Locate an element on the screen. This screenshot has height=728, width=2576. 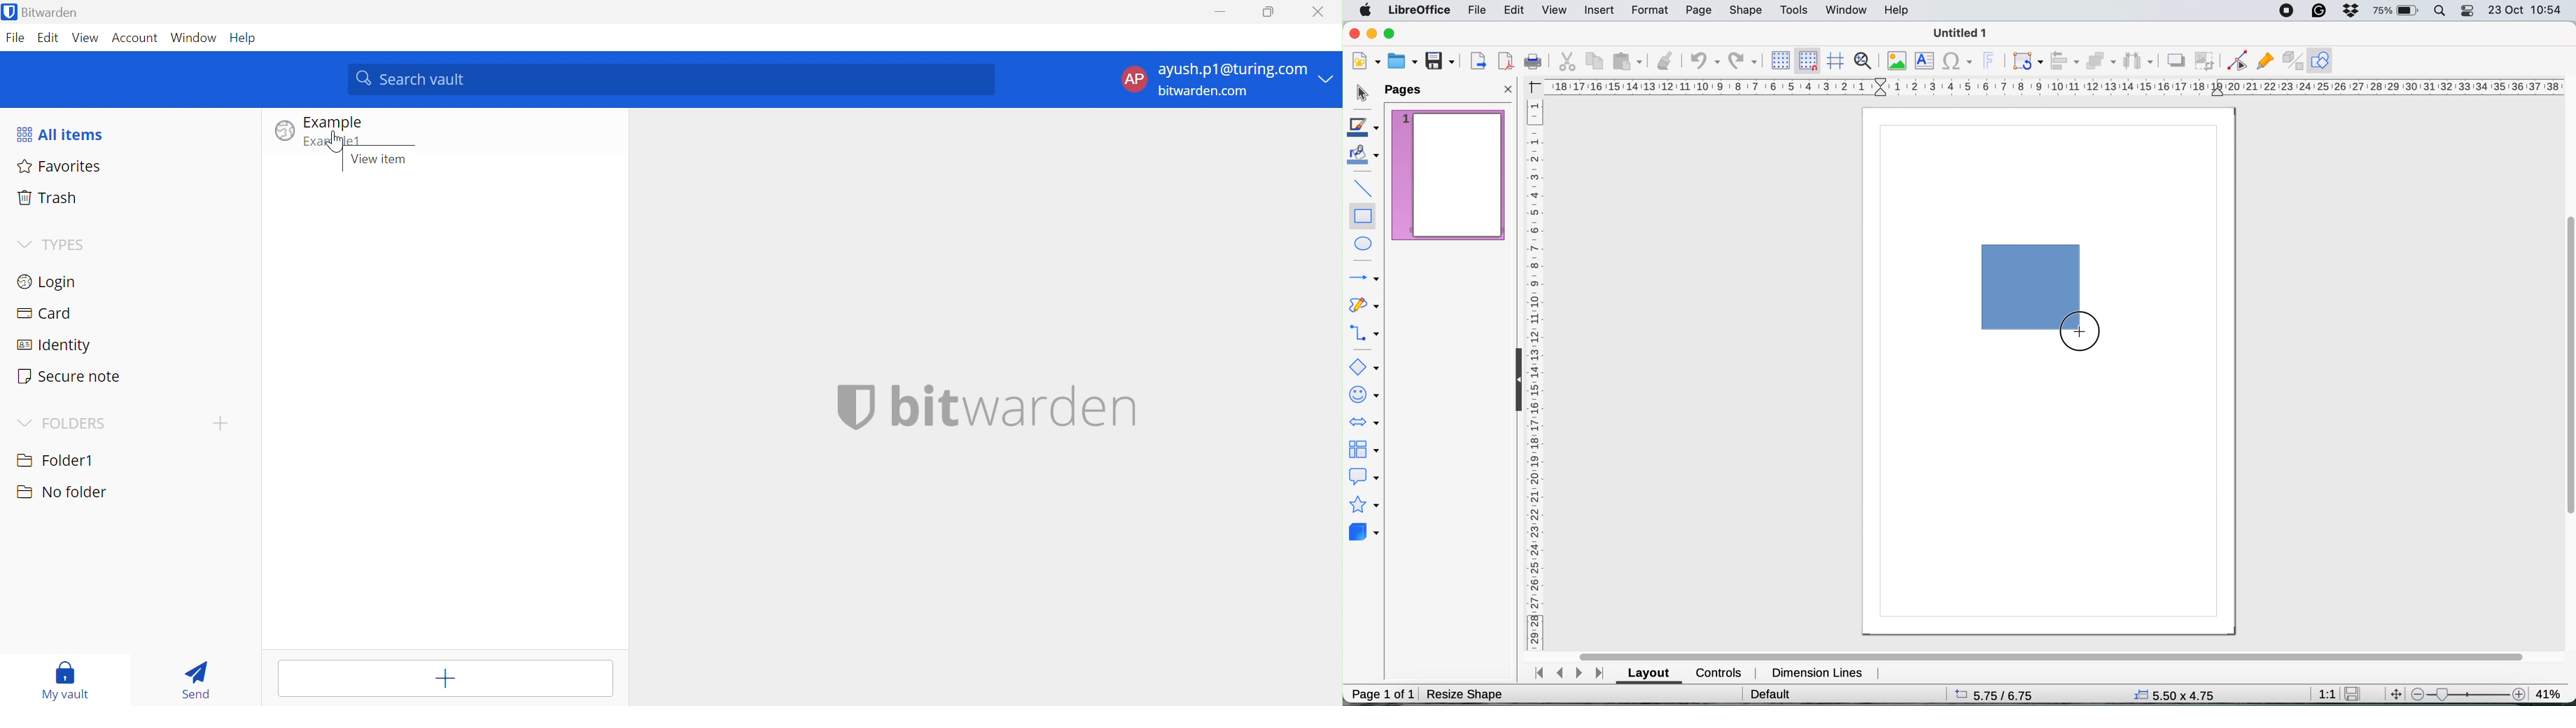
connectors is located at coordinates (1364, 334).